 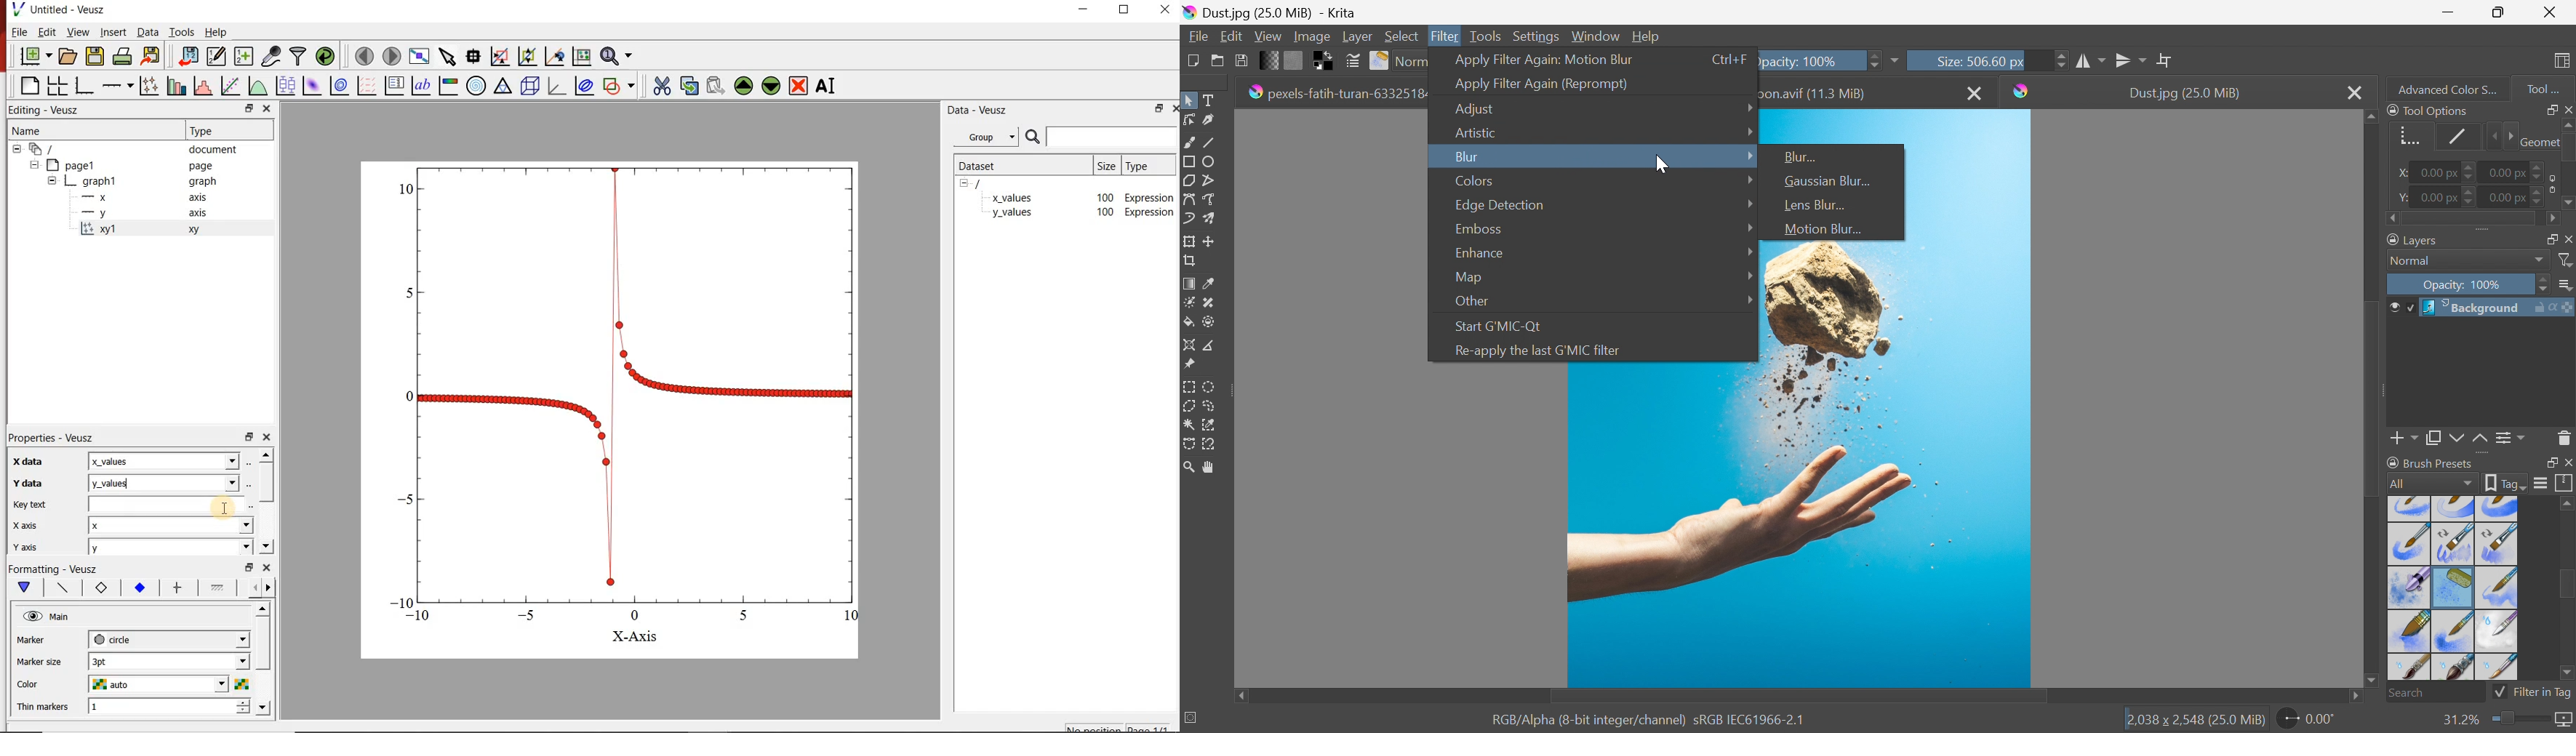 I want to click on Fill gradients, so click(x=1270, y=59).